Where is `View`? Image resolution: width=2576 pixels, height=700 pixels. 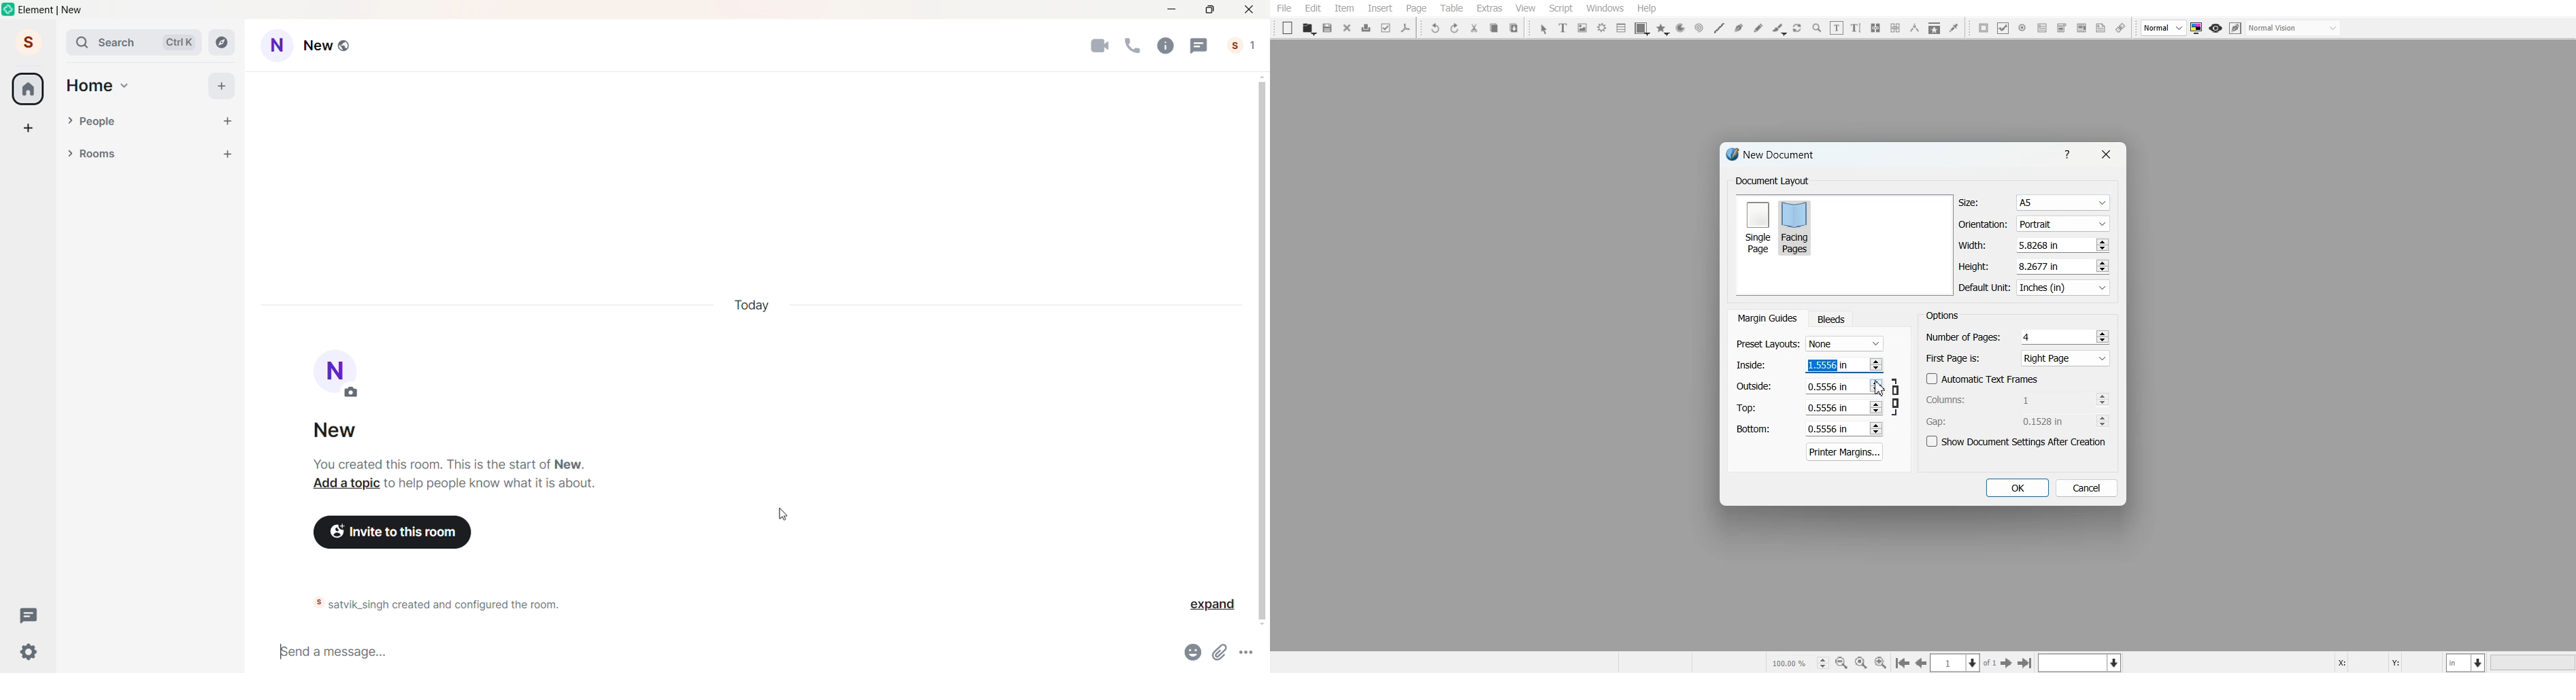 View is located at coordinates (1525, 8).